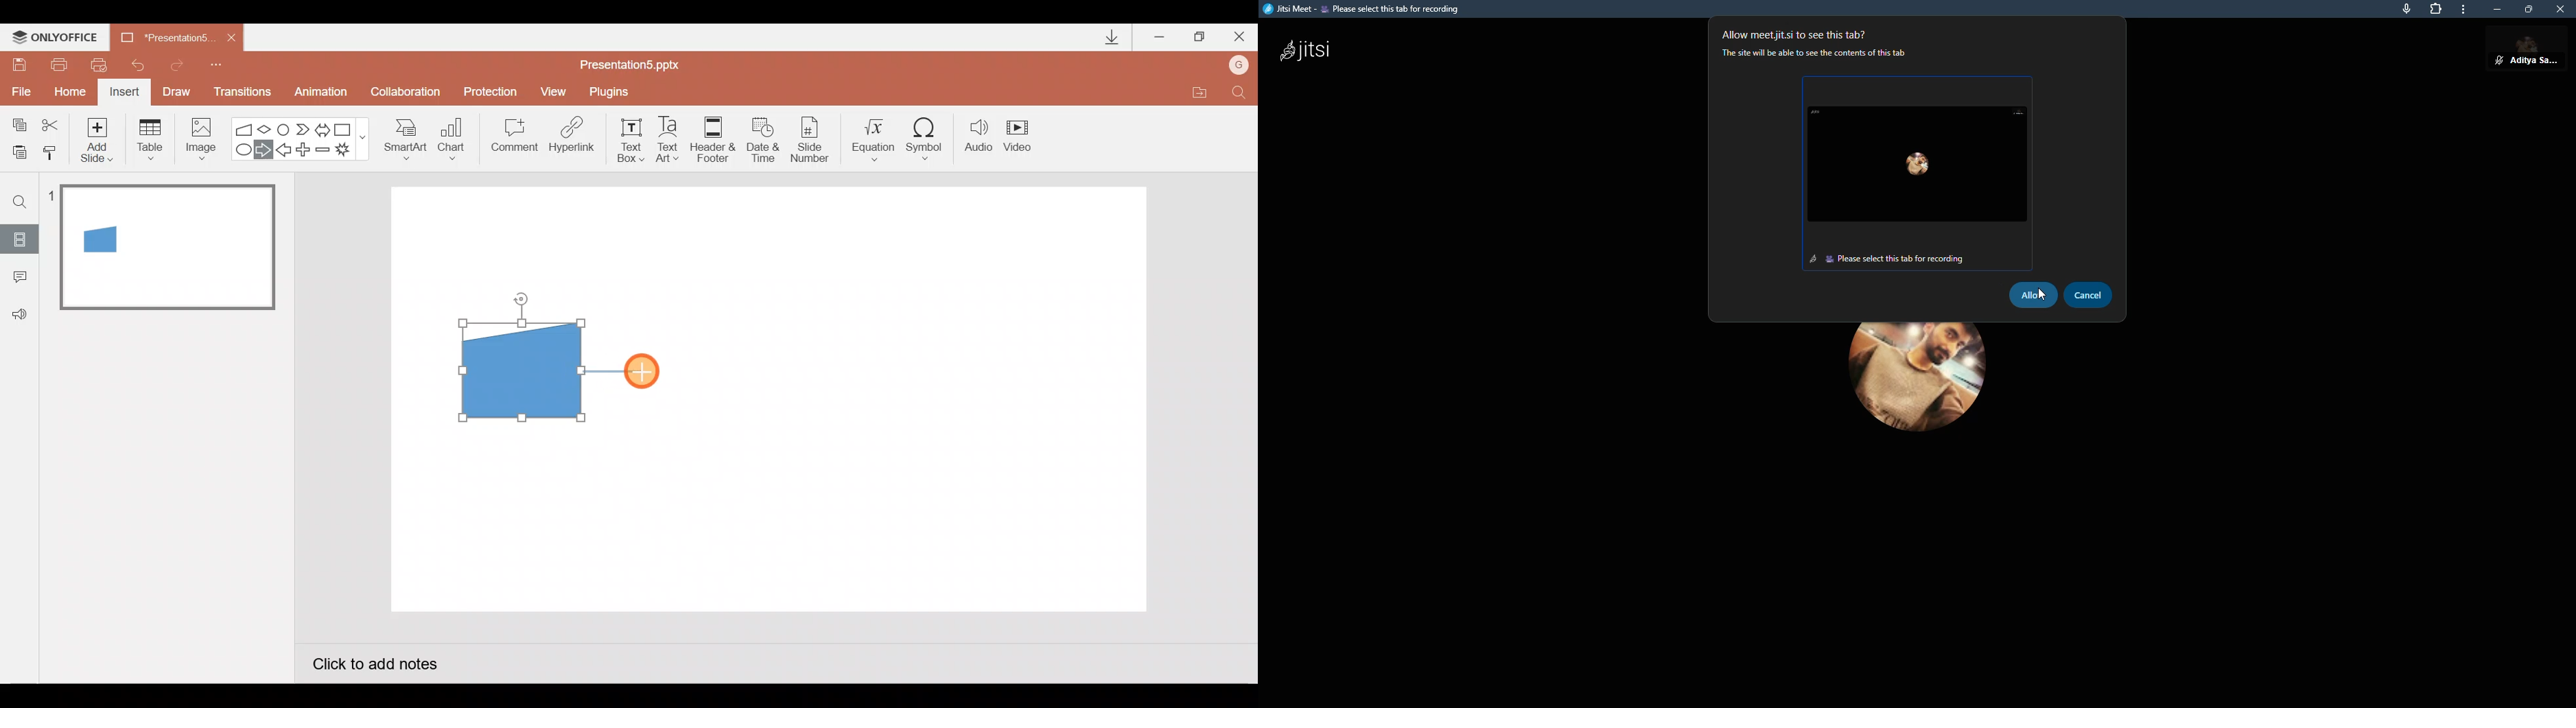 The width and height of the screenshot is (2576, 728). I want to click on Home, so click(66, 88).